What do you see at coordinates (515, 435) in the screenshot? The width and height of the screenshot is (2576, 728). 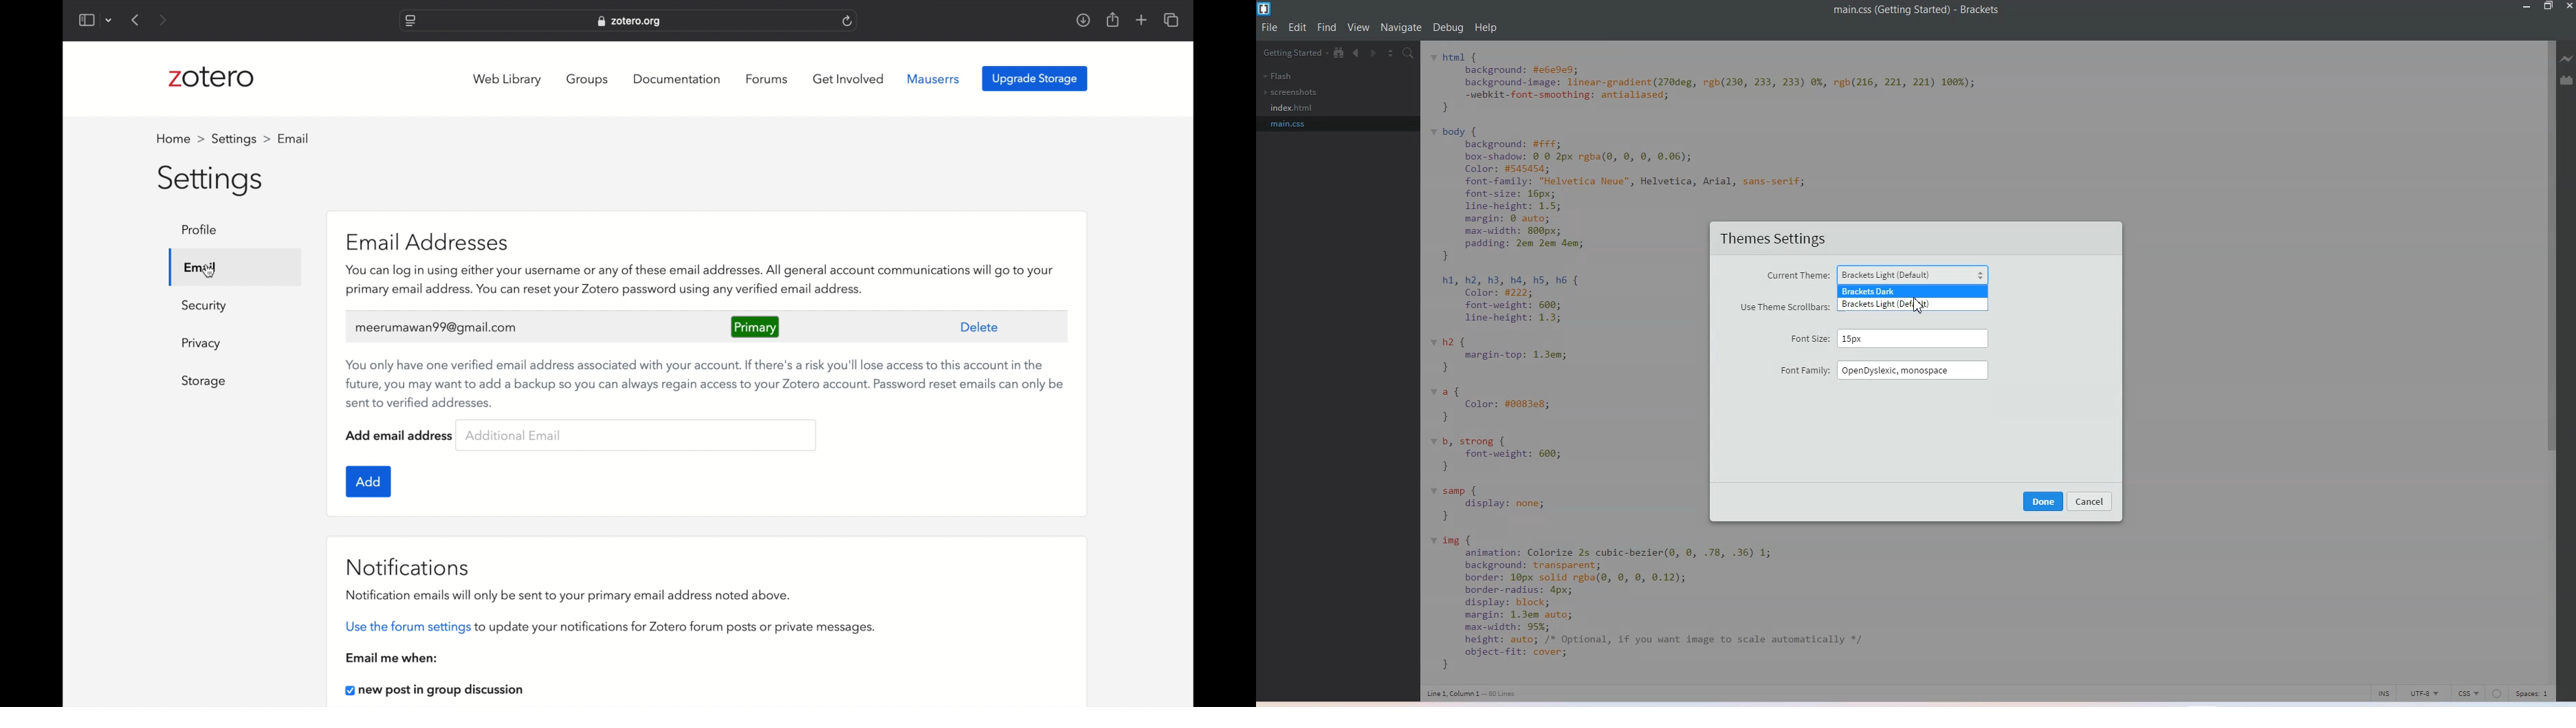 I see `additional email` at bounding box center [515, 435].